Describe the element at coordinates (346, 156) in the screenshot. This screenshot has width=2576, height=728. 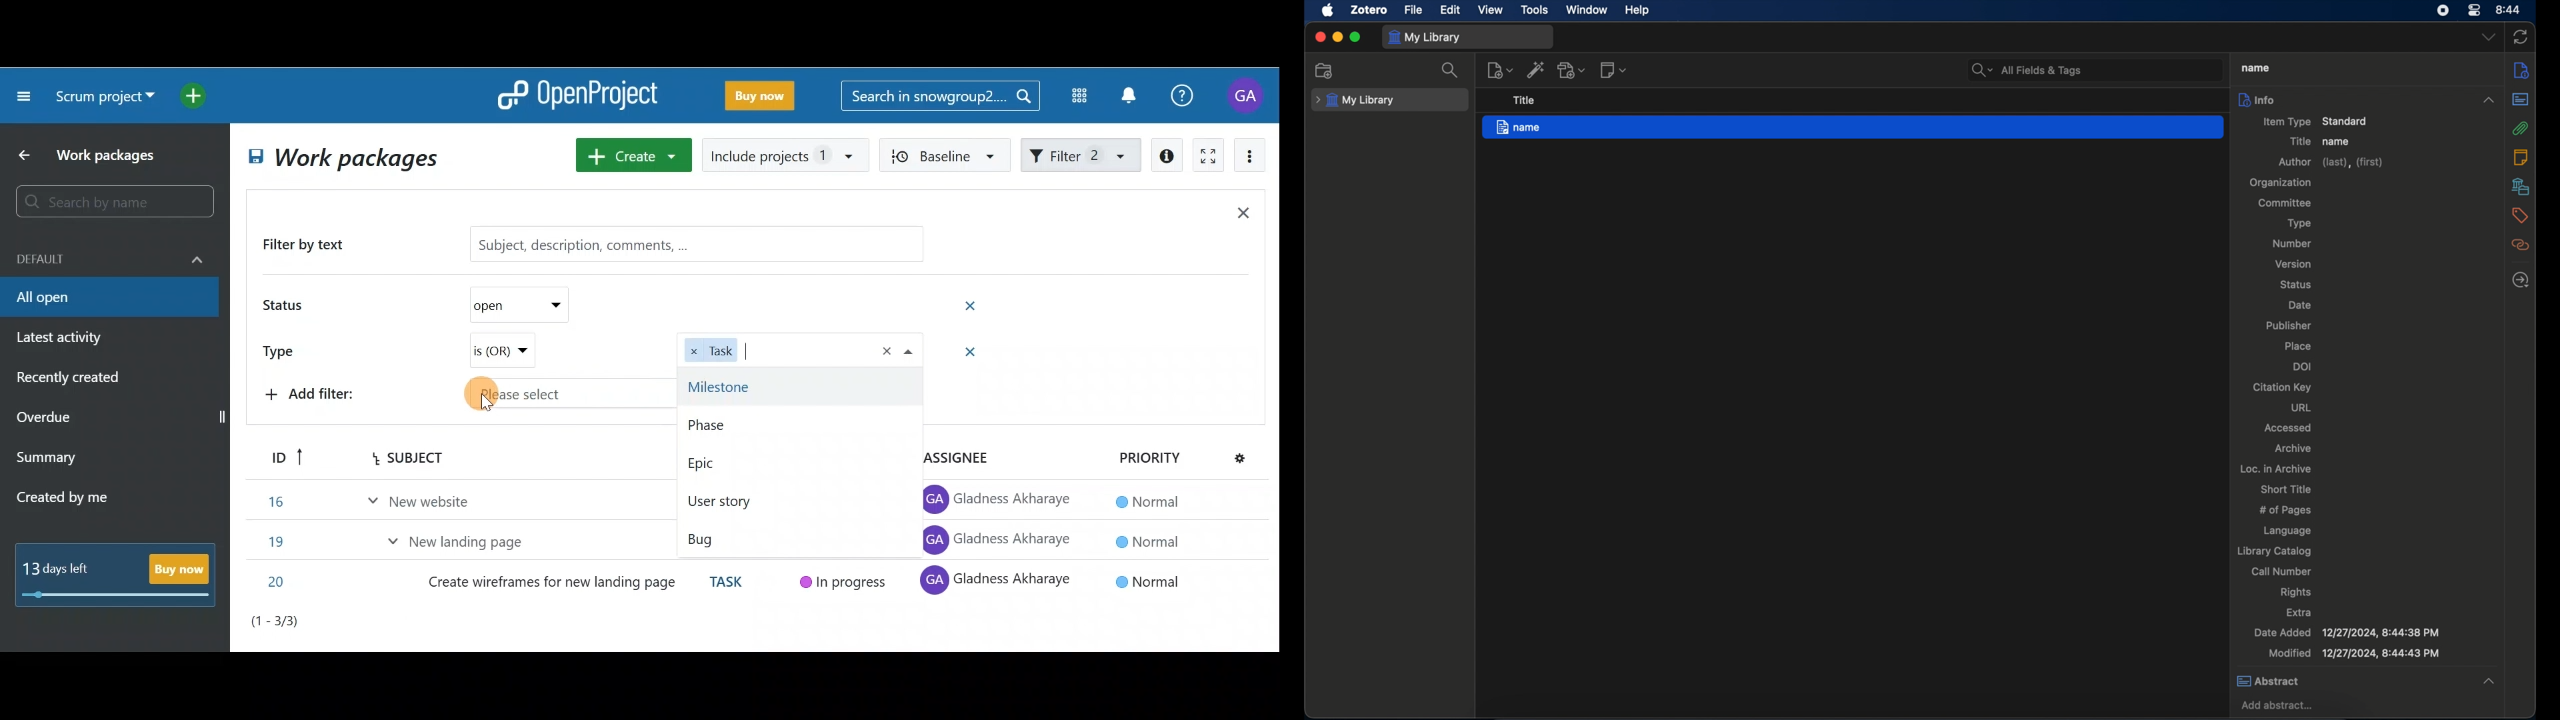
I see `All open` at that location.